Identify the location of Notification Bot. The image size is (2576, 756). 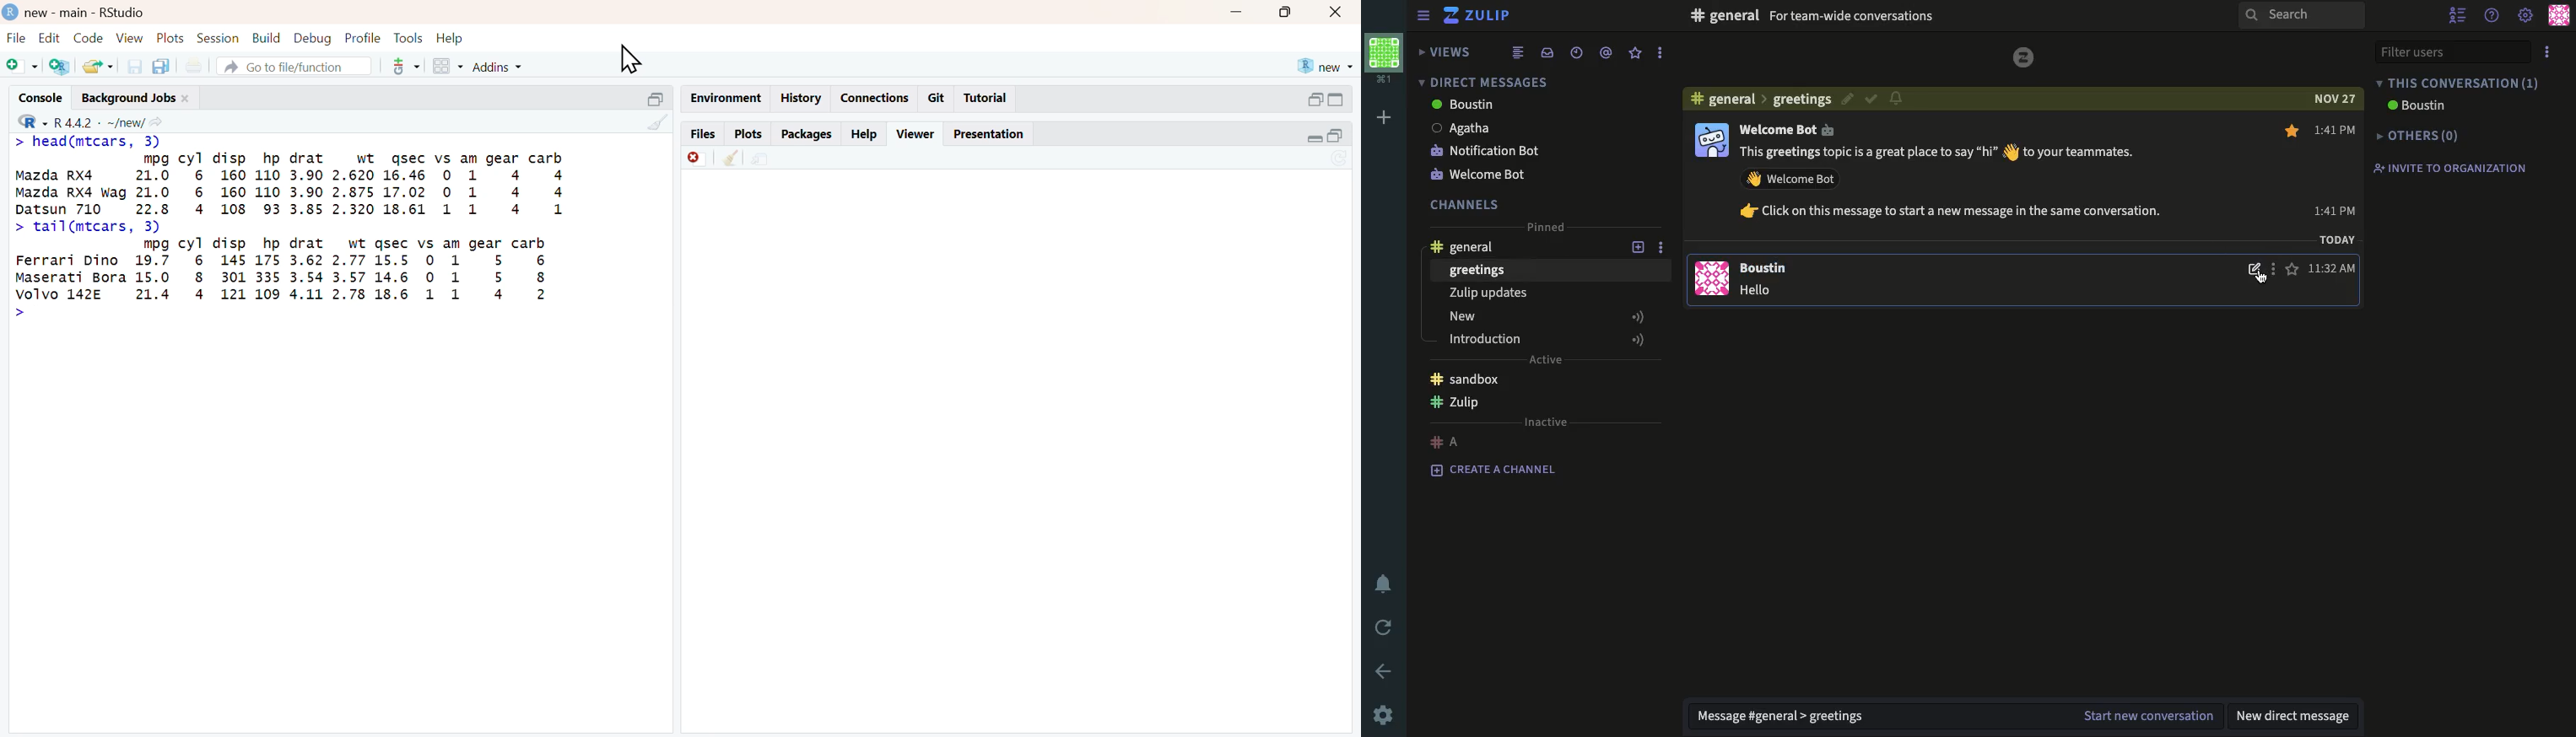
(1488, 151).